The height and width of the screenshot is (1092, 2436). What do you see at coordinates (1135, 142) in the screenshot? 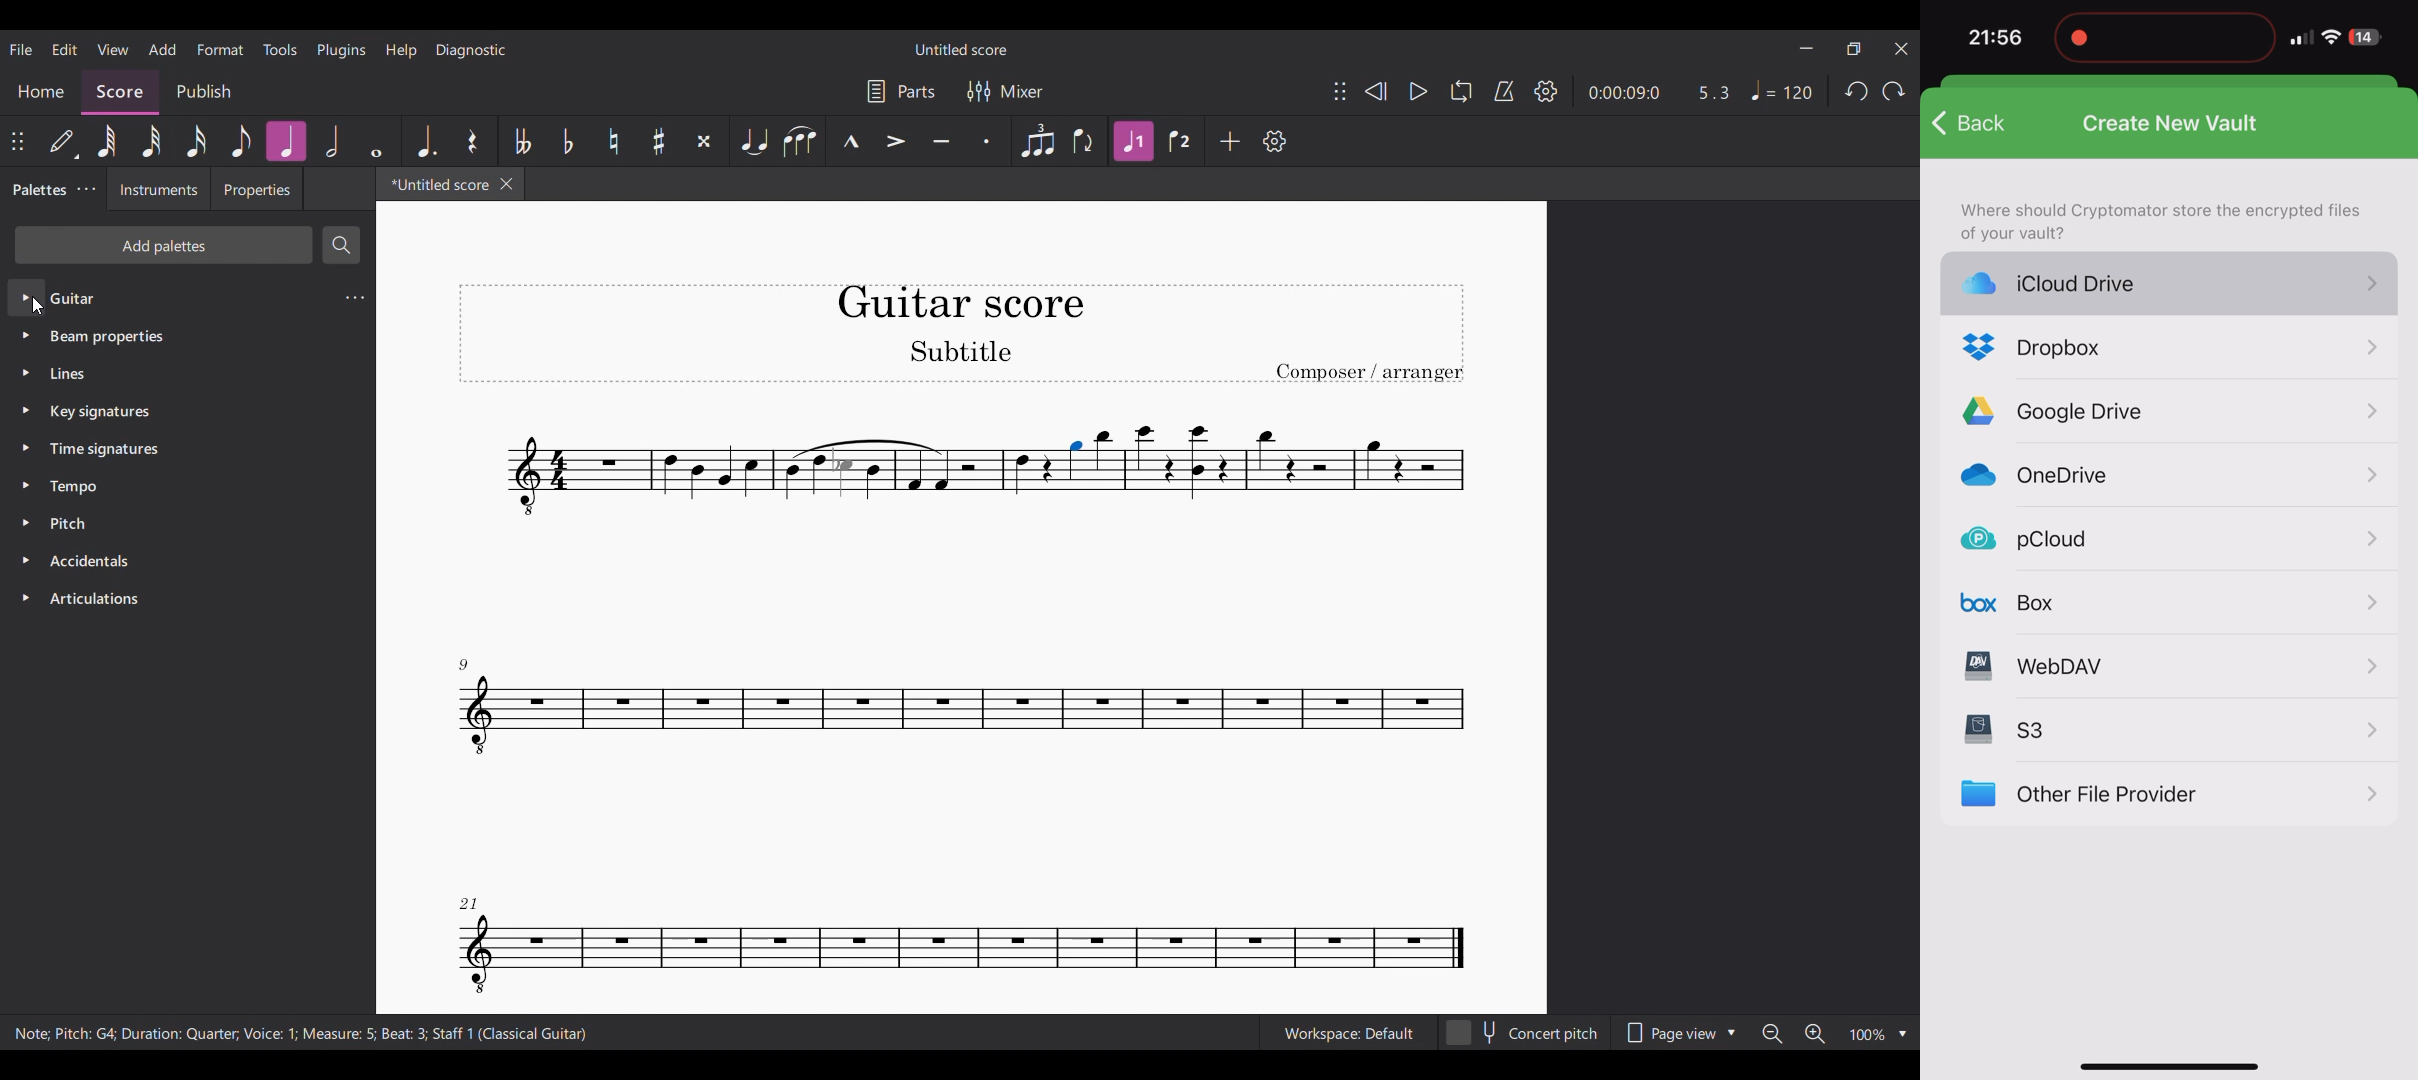
I see `Highlighted after current selection` at bounding box center [1135, 142].